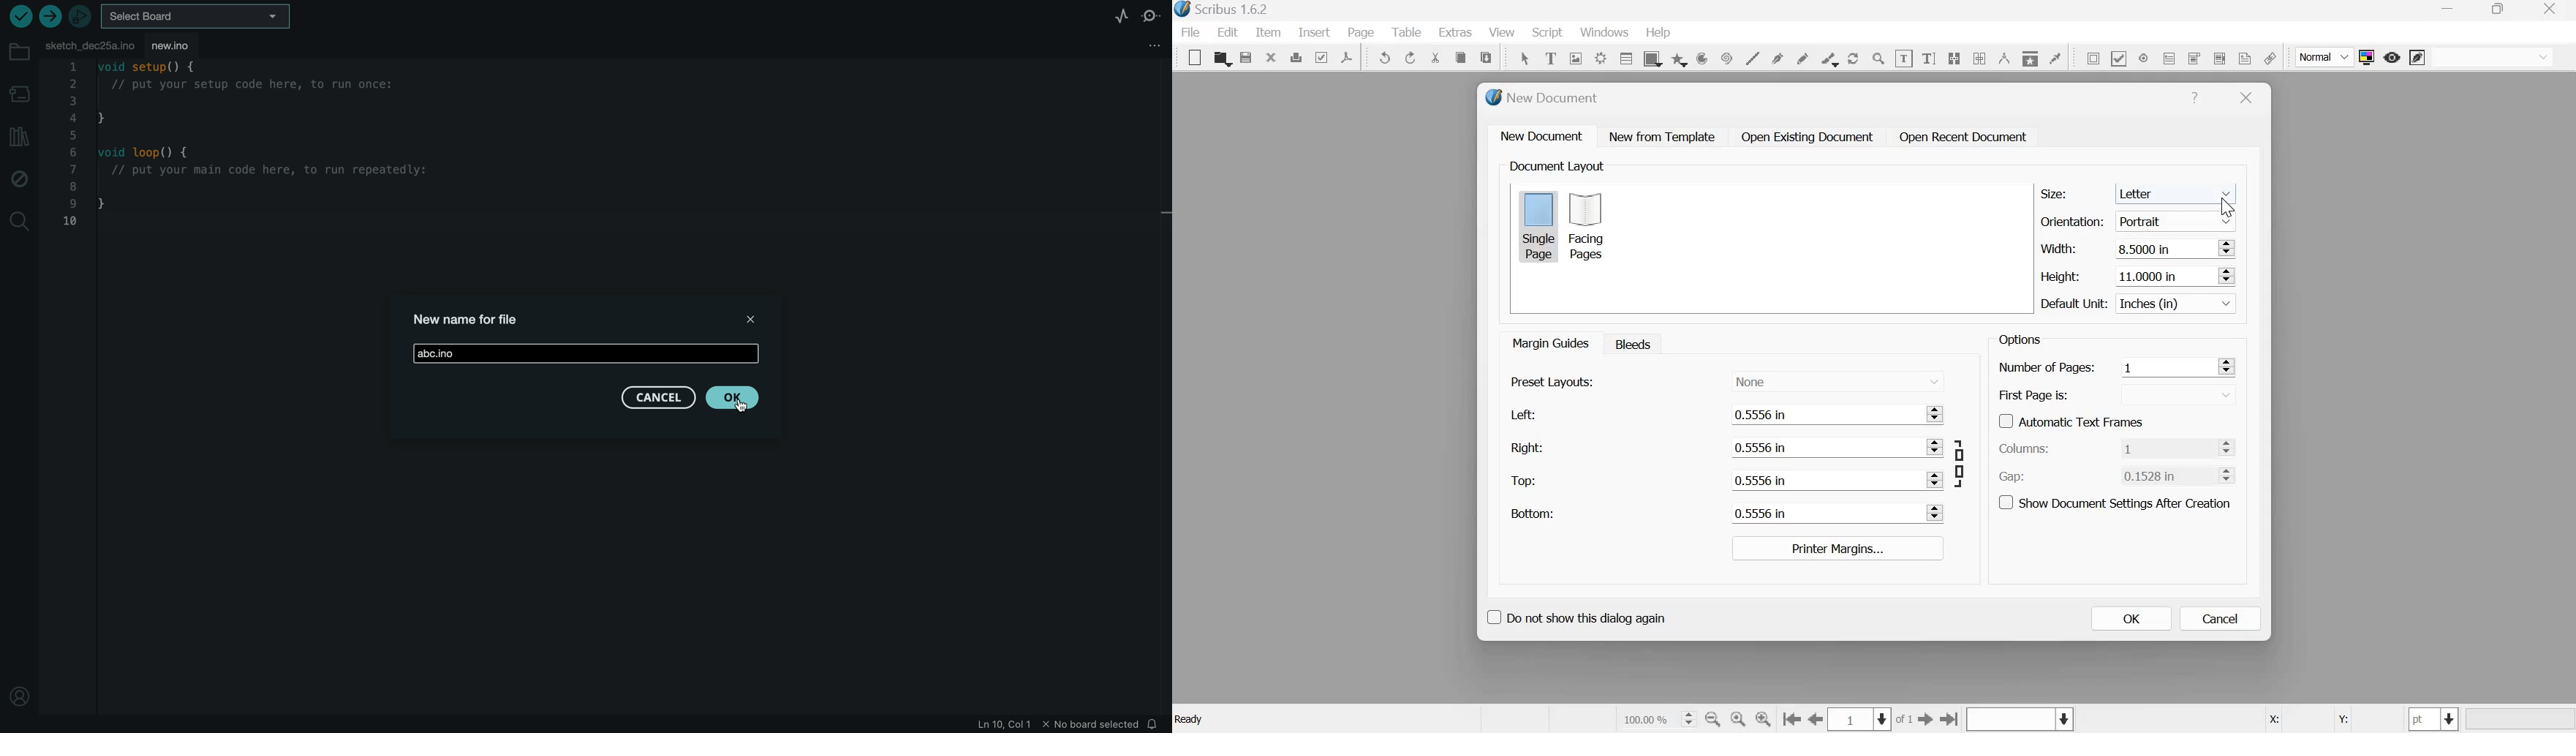 The width and height of the screenshot is (2576, 756). What do you see at coordinates (1386, 58) in the screenshot?
I see `Undo` at bounding box center [1386, 58].